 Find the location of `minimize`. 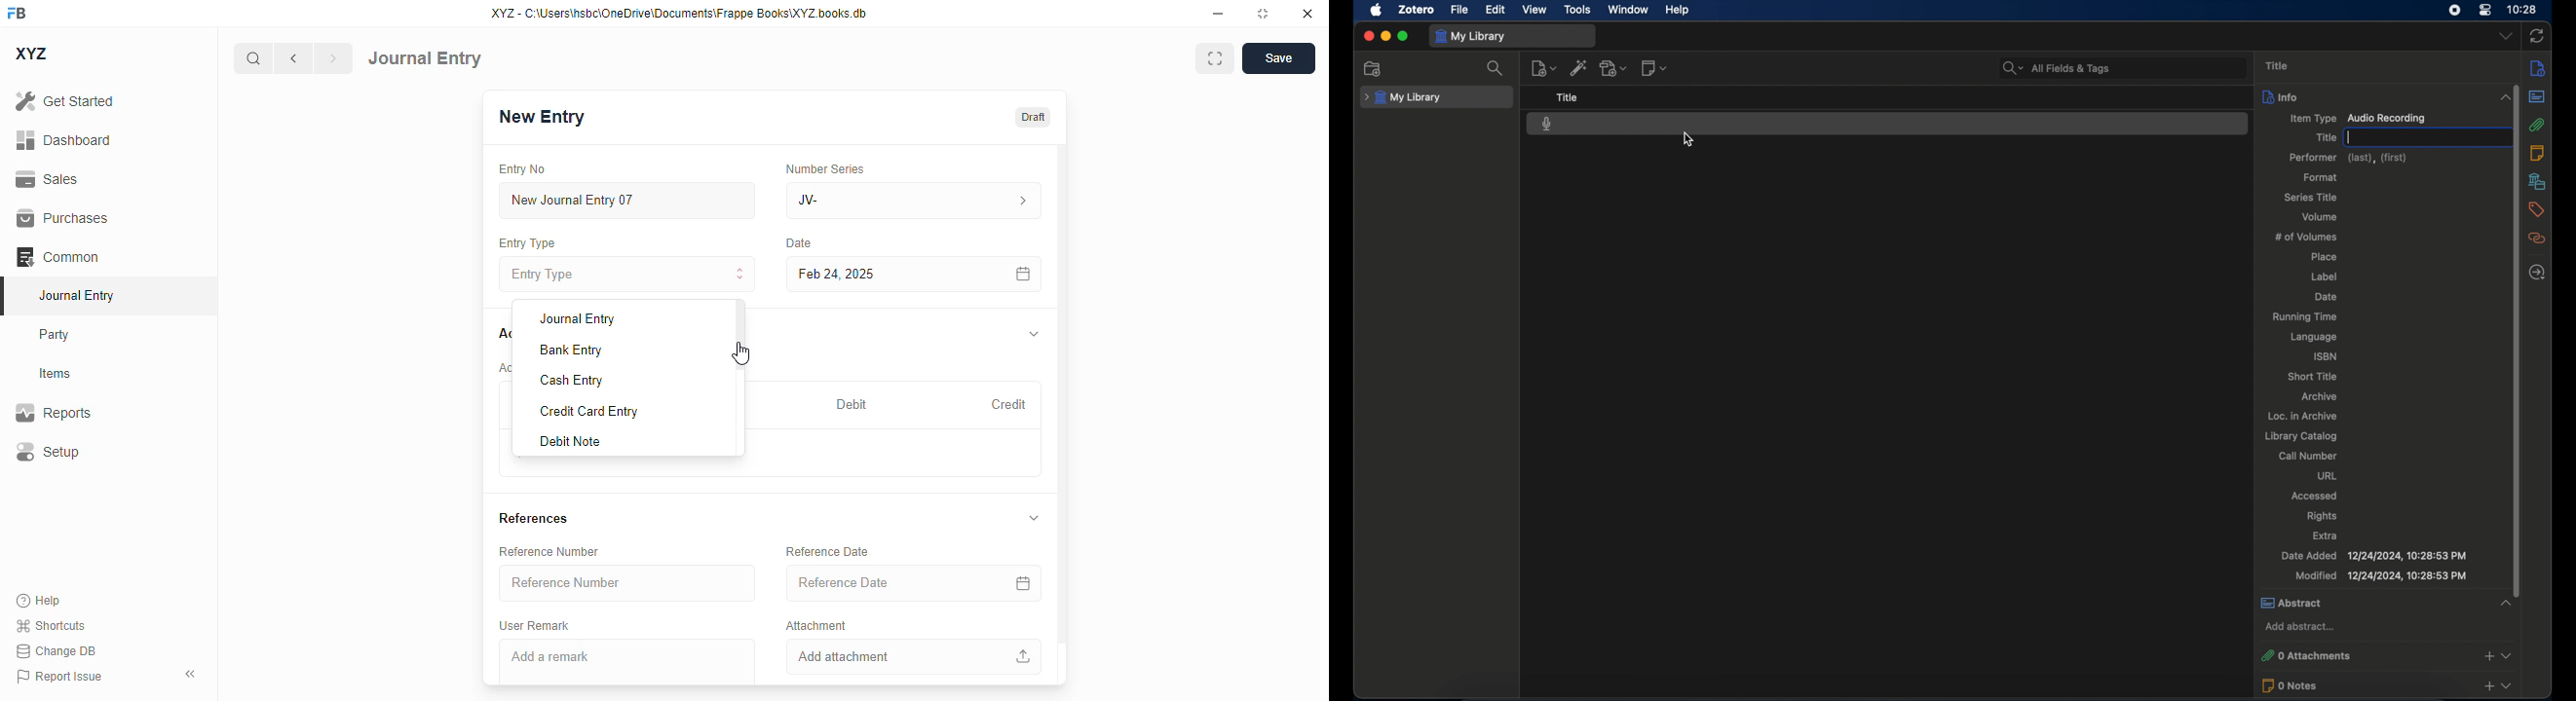

minimize is located at coordinates (1385, 36).